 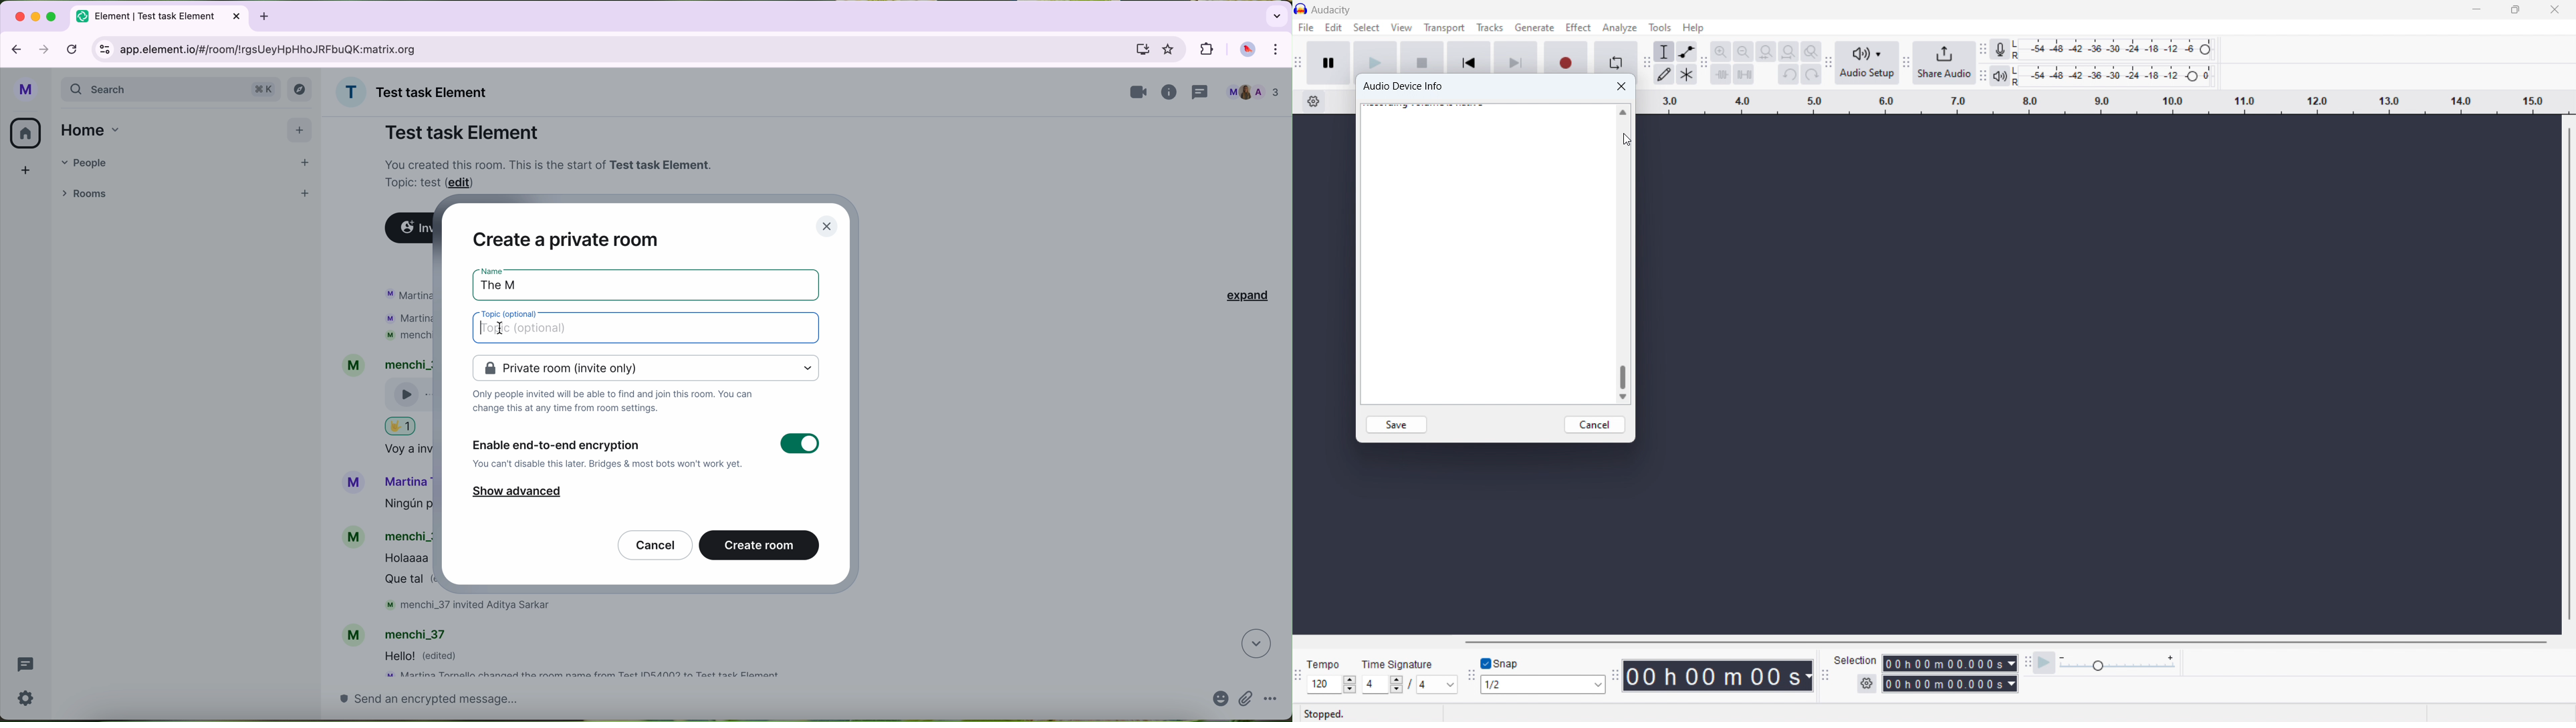 What do you see at coordinates (26, 91) in the screenshot?
I see `profile` at bounding box center [26, 91].